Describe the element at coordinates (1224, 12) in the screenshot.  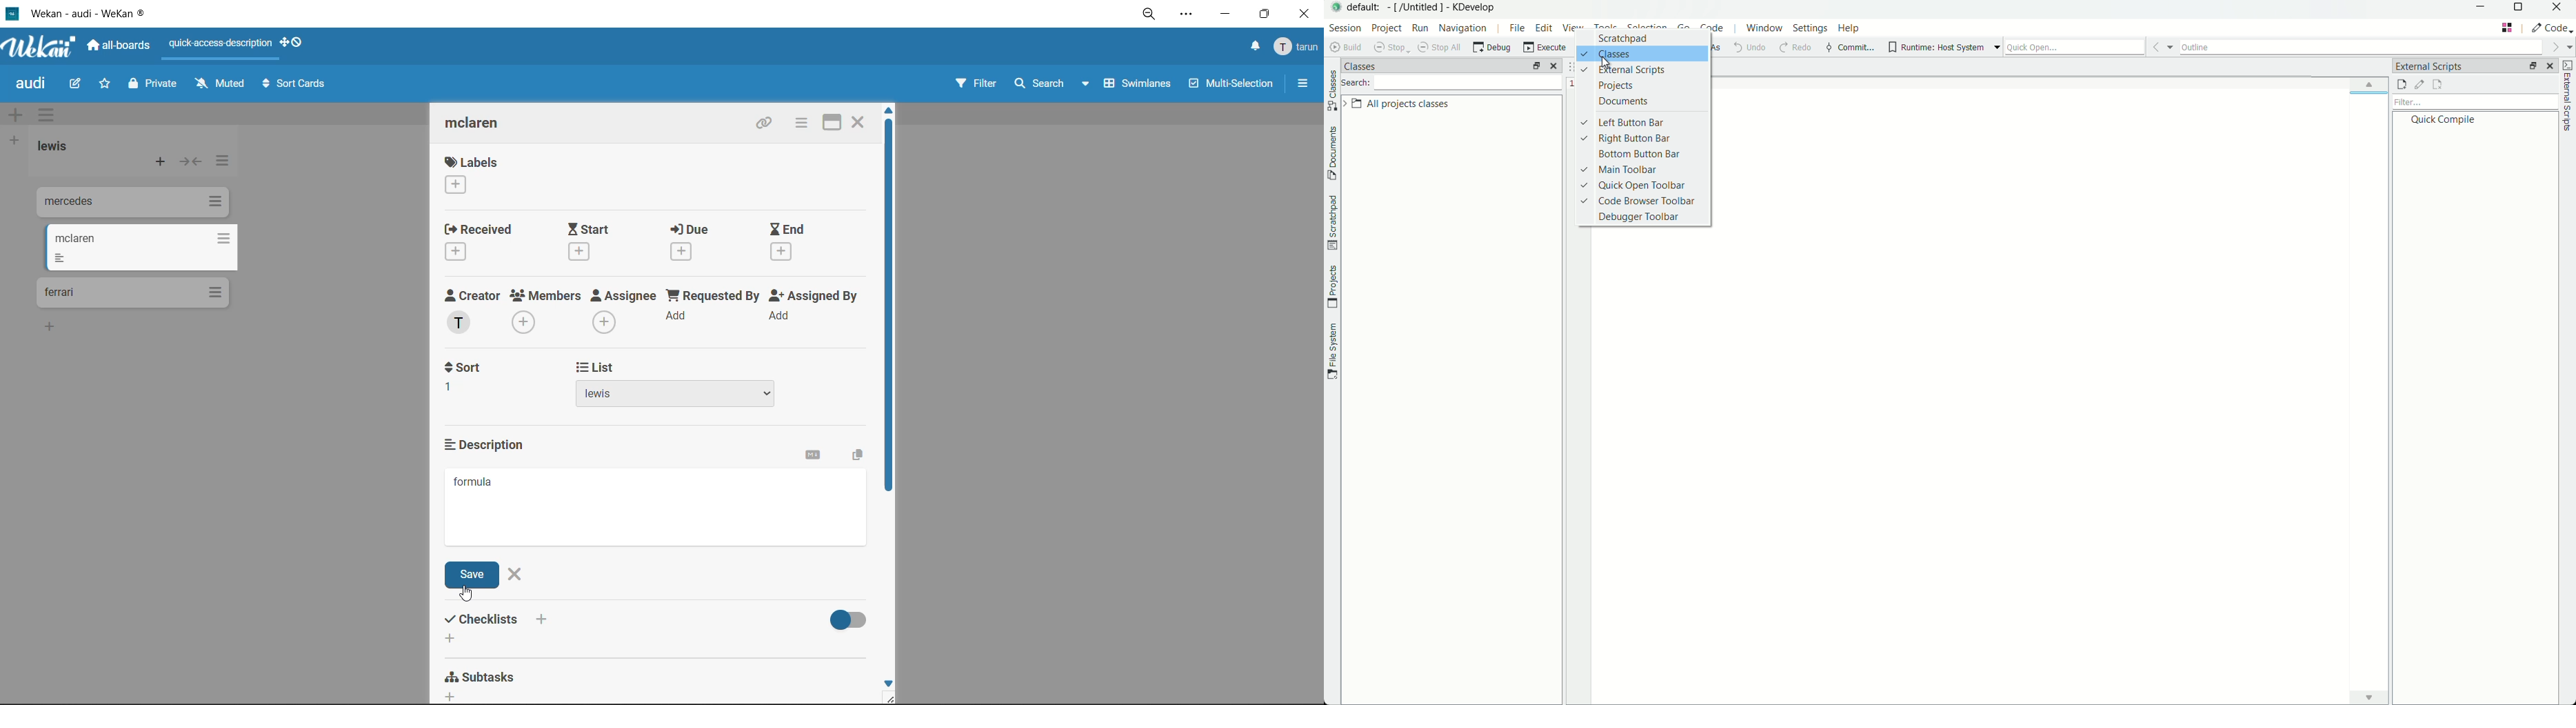
I see `minimize` at that location.